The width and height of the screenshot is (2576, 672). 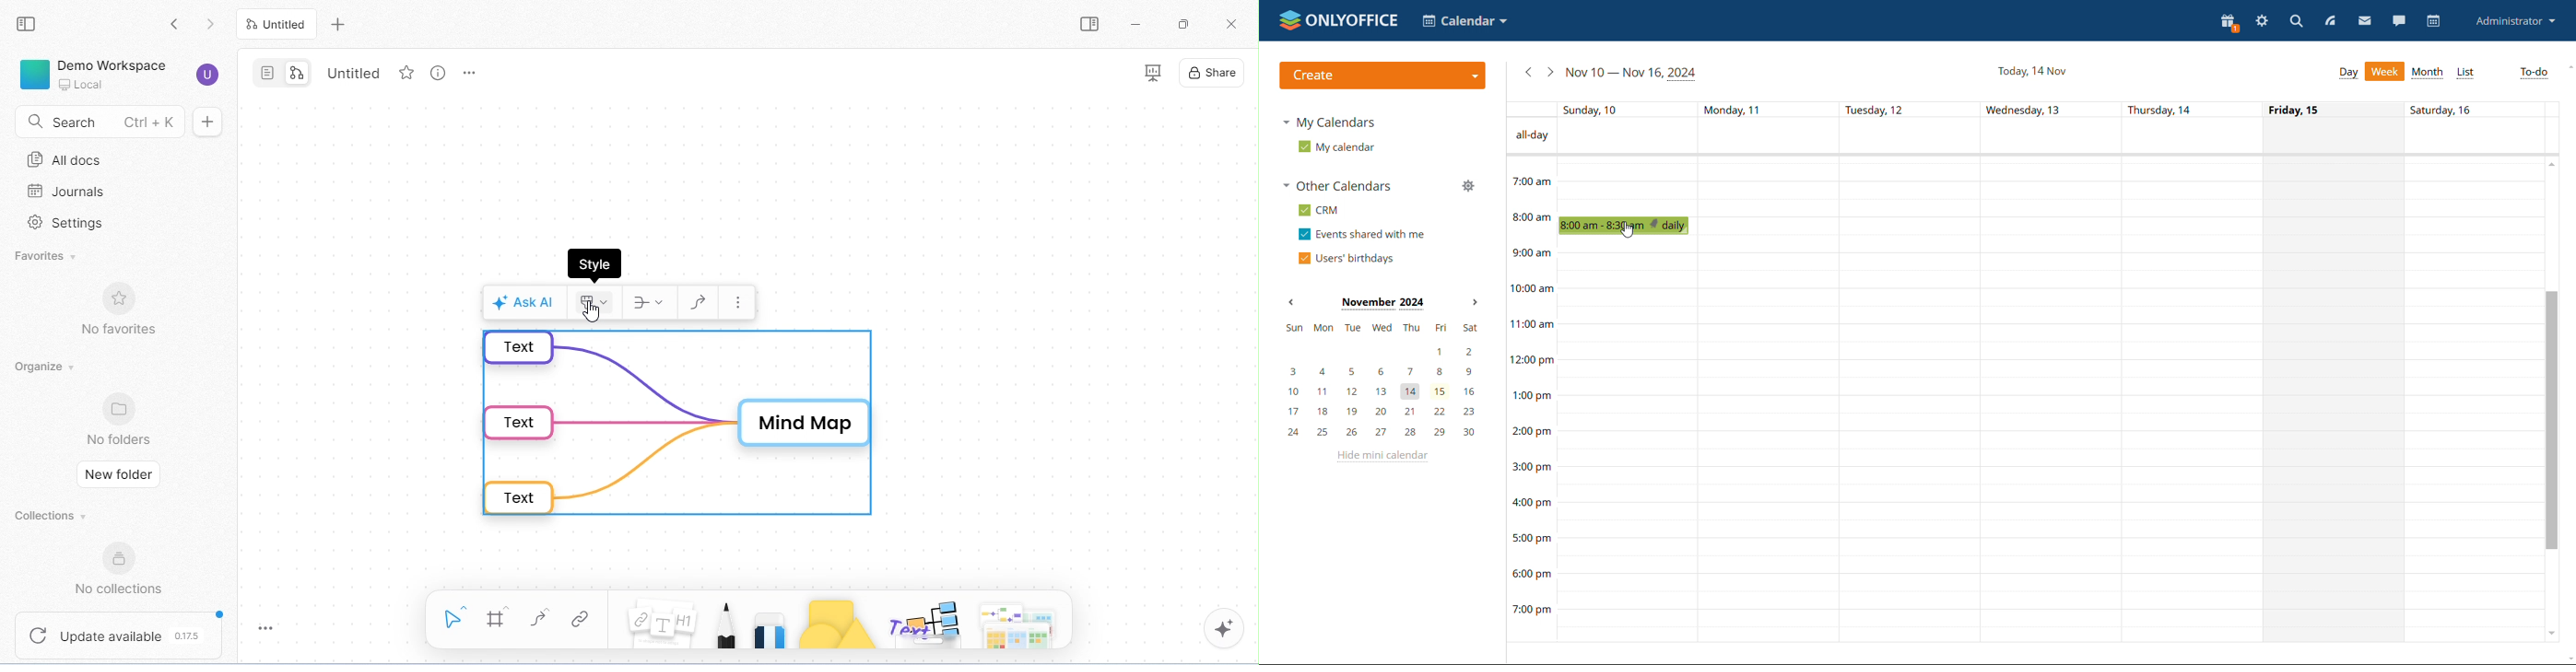 What do you see at coordinates (540, 619) in the screenshot?
I see `connectors` at bounding box center [540, 619].